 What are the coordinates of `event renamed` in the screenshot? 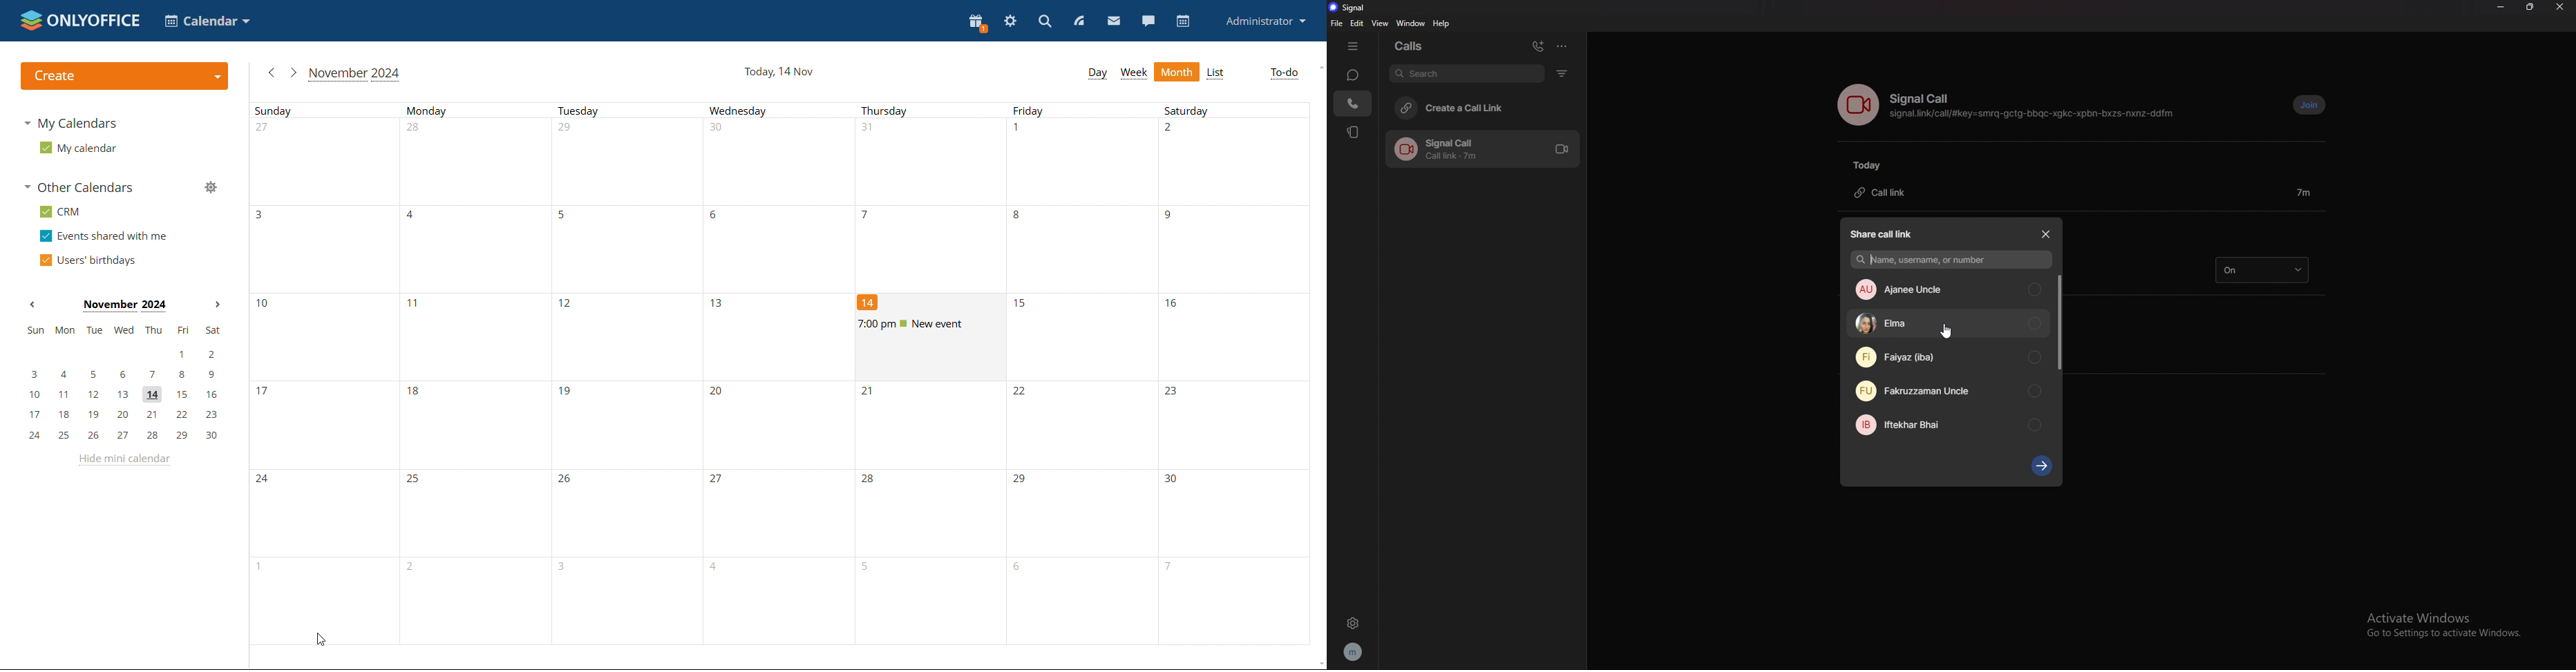 It's located at (923, 324).